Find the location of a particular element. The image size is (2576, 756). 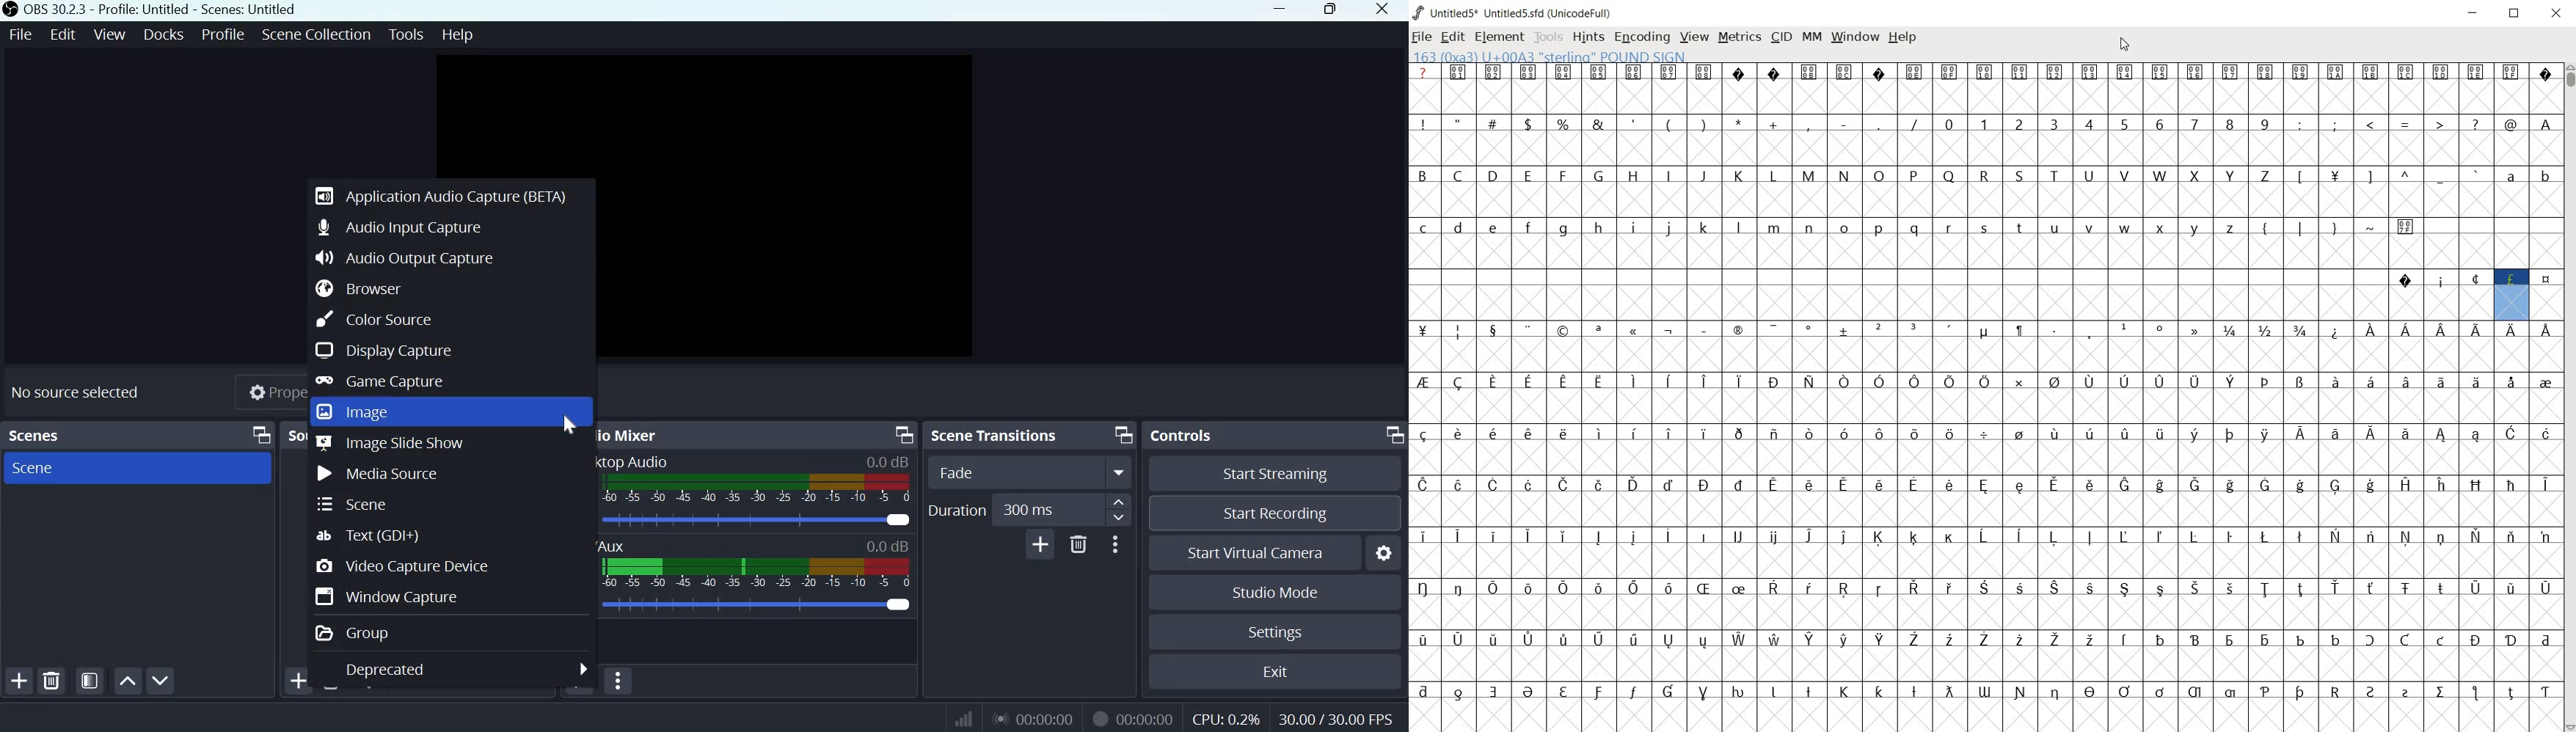

Deprecated is located at coordinates (464, 667).